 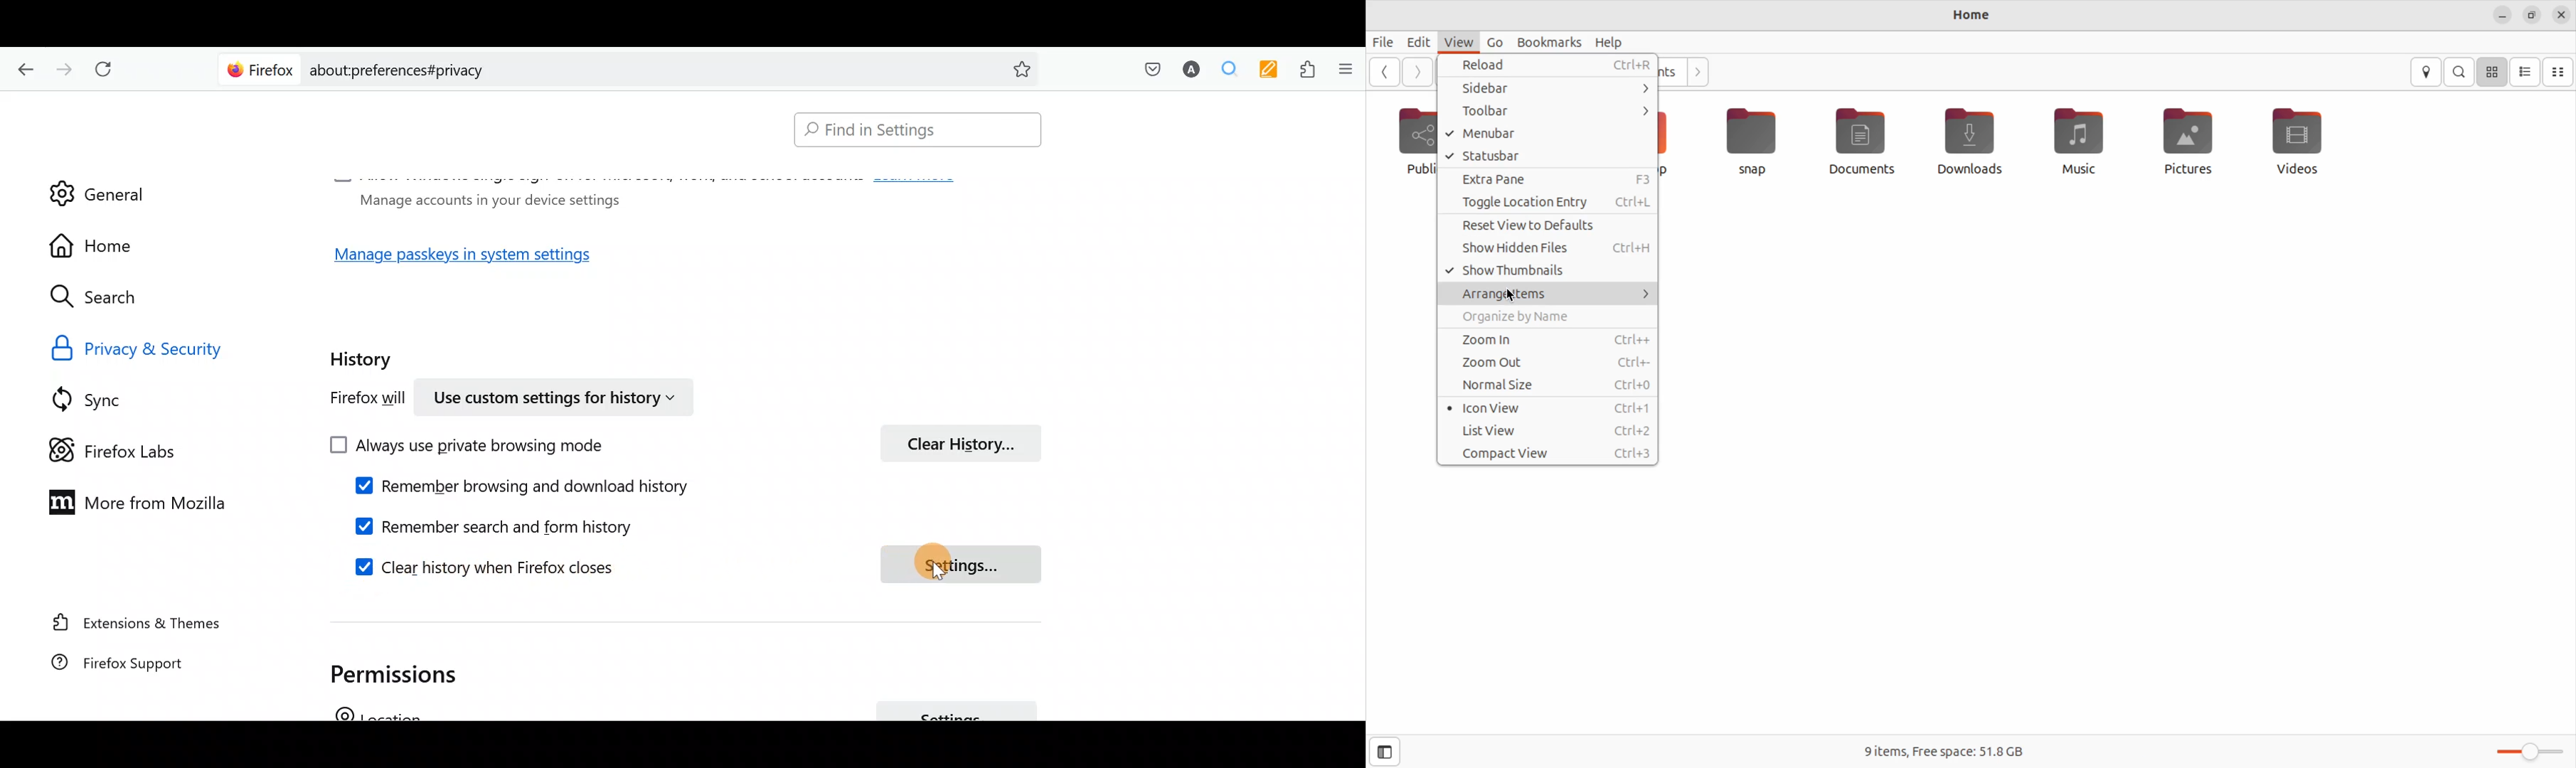 I want to click on Home, so click(x=1972, y=16).